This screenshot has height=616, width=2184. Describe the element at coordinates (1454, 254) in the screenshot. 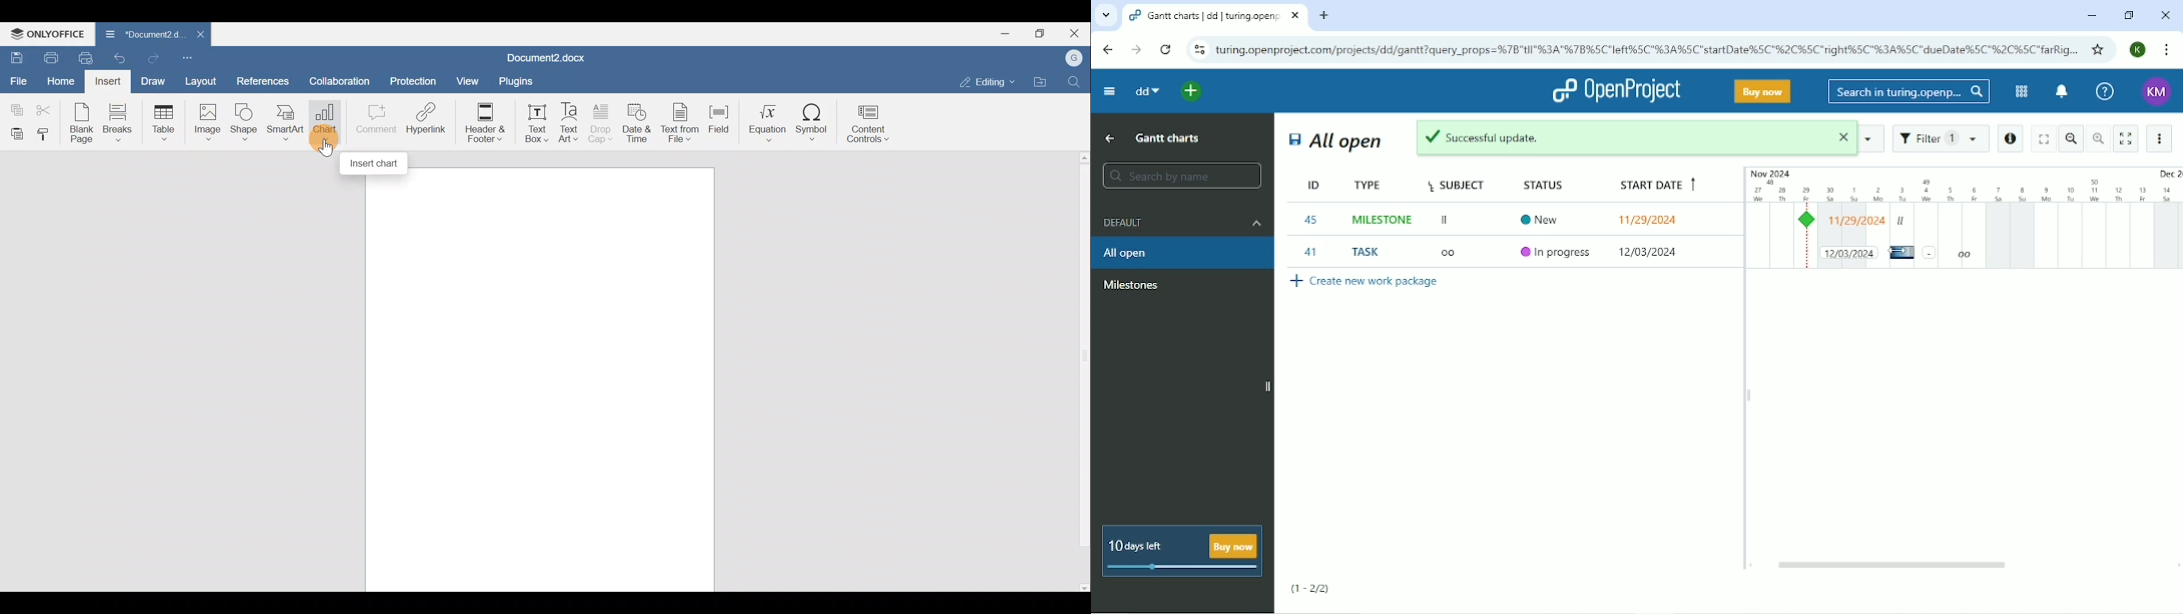

I see `OO` at that location.